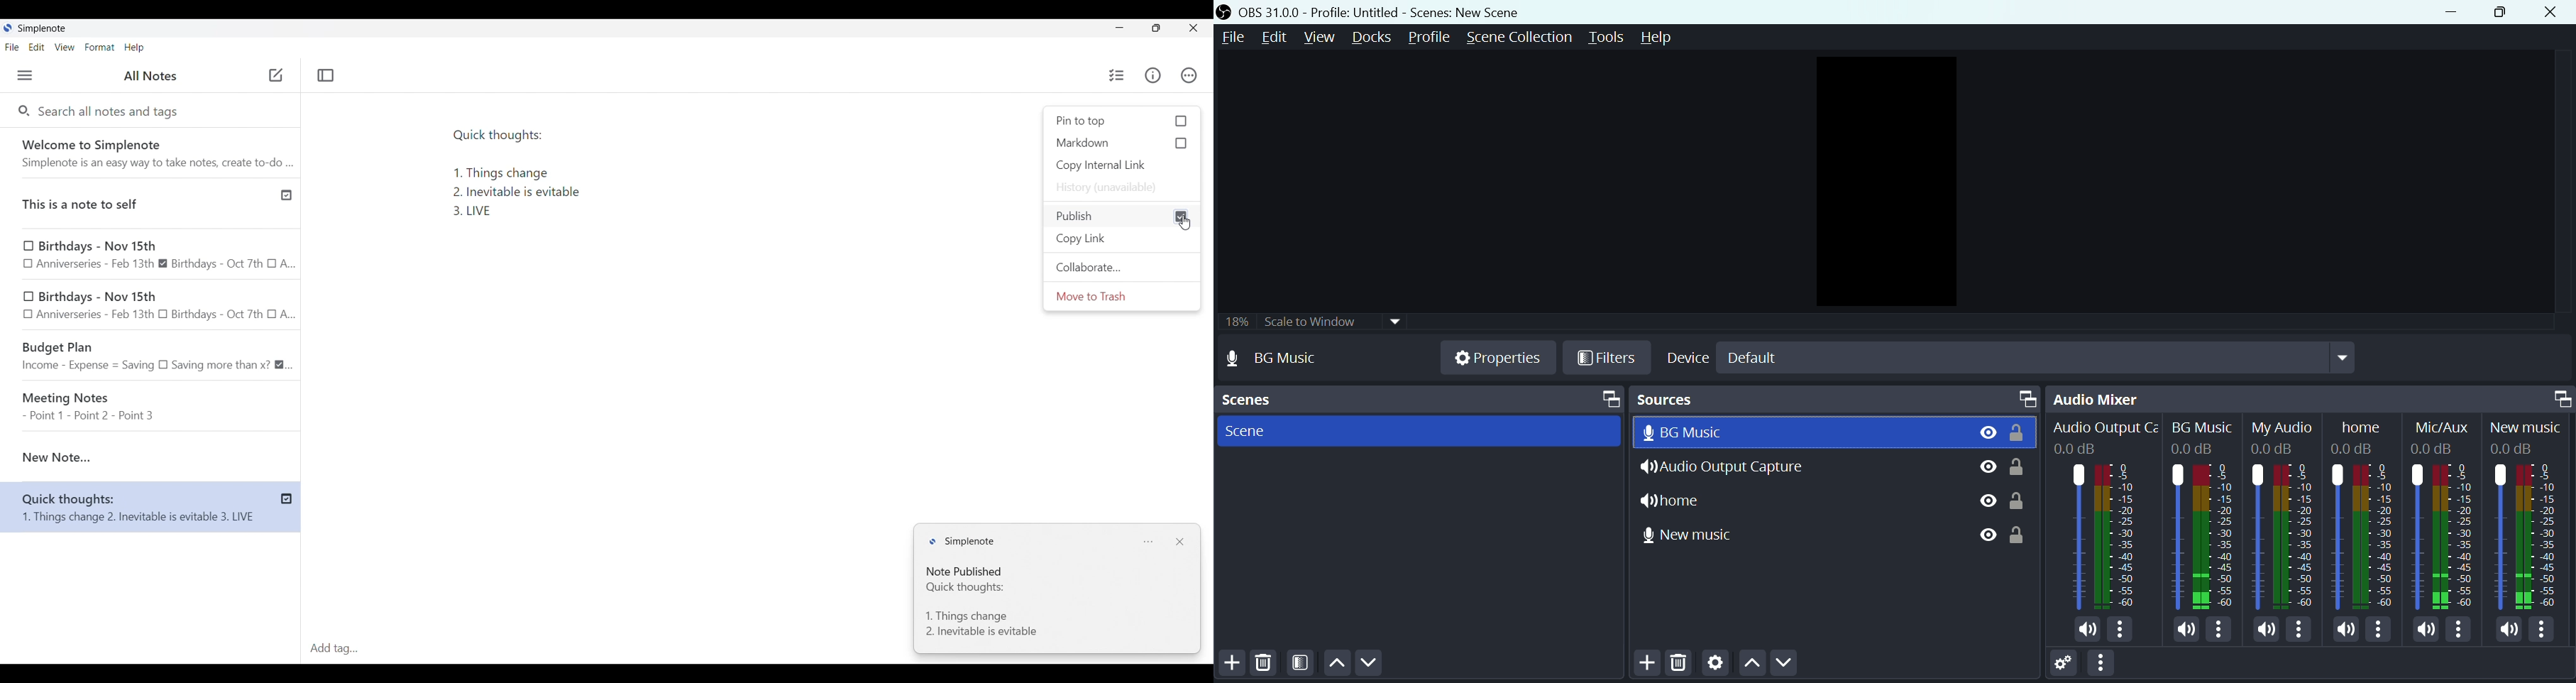 The image size is (2576, 700). Describe the element at coordinates (1277, 37) in the screenshot. I see `Edit` at that location.